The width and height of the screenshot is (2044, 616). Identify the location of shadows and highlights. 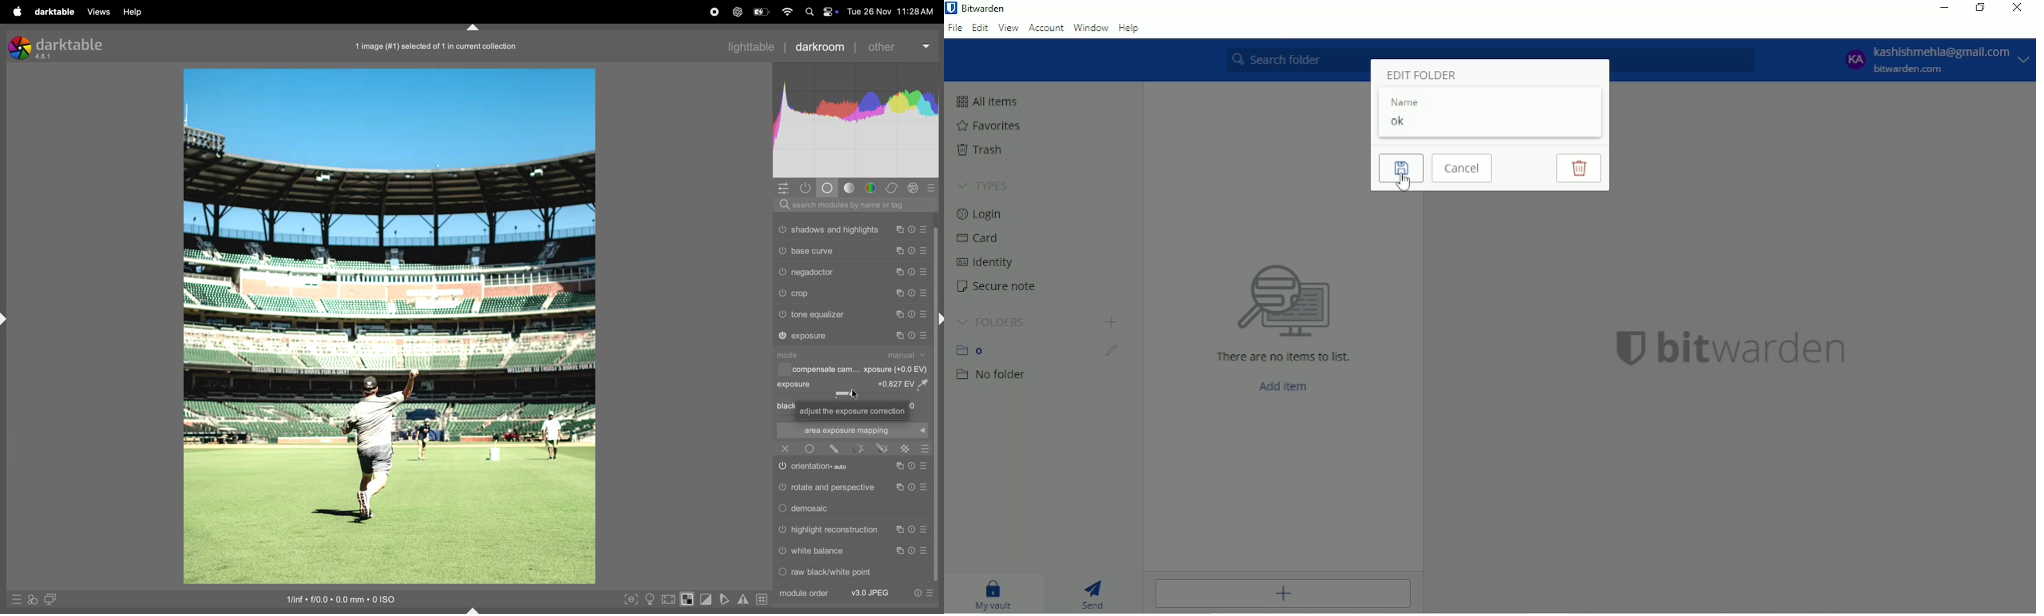
(836, 230).